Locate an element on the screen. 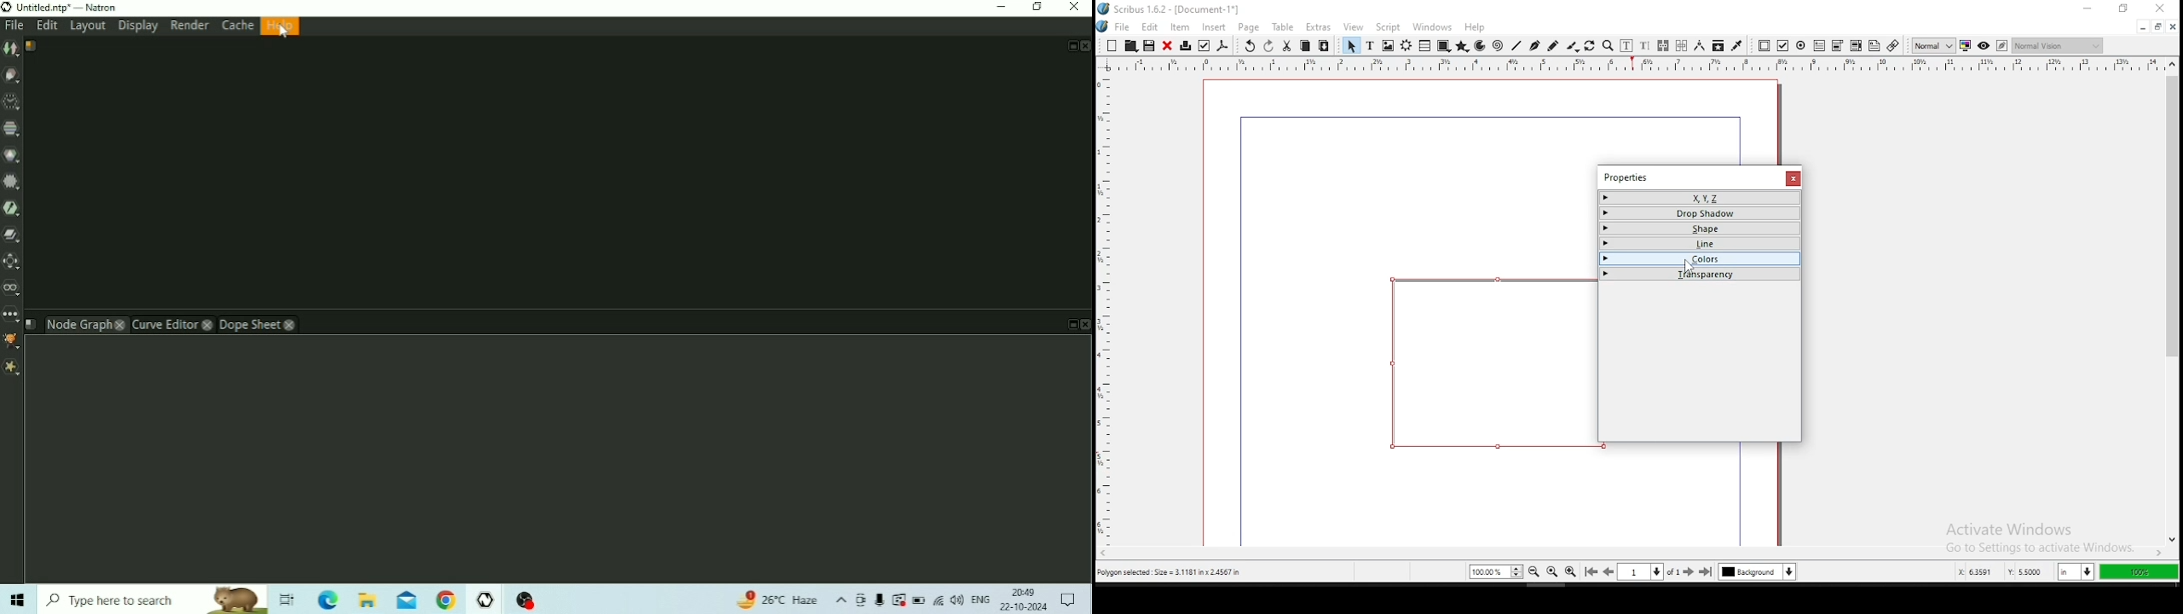 The image size is (2184, 616). scrollbar is located at coordinates (1778, 495).